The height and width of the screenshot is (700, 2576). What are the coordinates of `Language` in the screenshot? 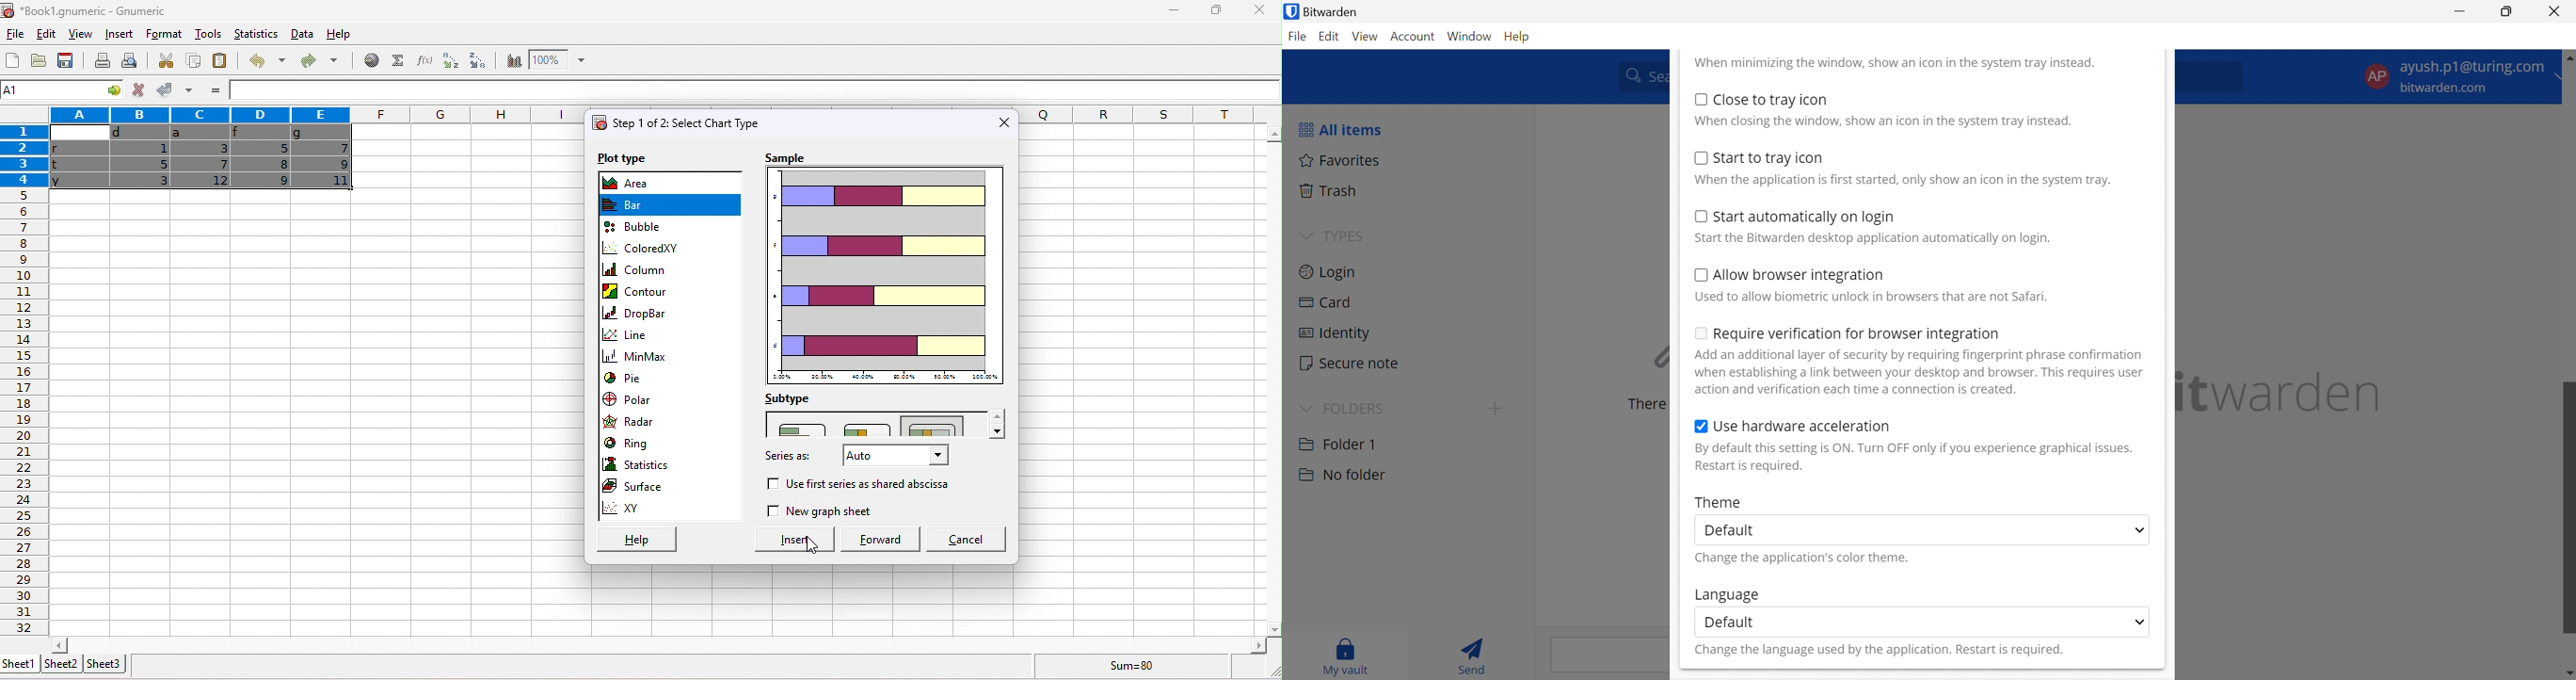 It's located at (1726, 596).